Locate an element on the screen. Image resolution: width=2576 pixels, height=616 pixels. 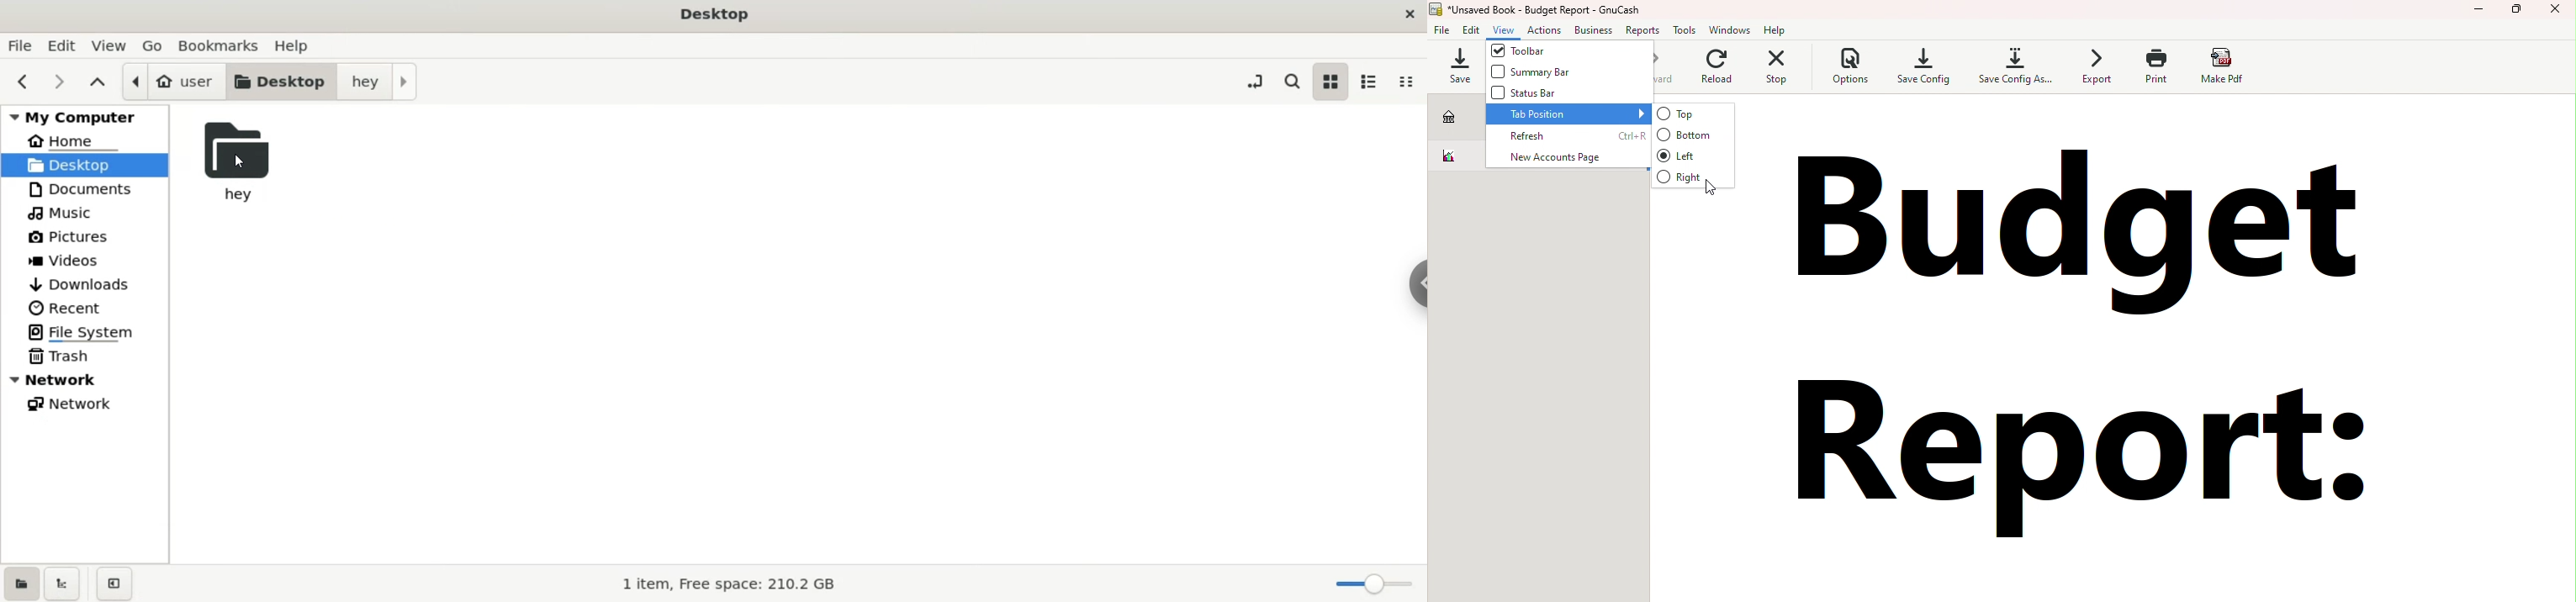
File is located at coordinates (1442, 31).